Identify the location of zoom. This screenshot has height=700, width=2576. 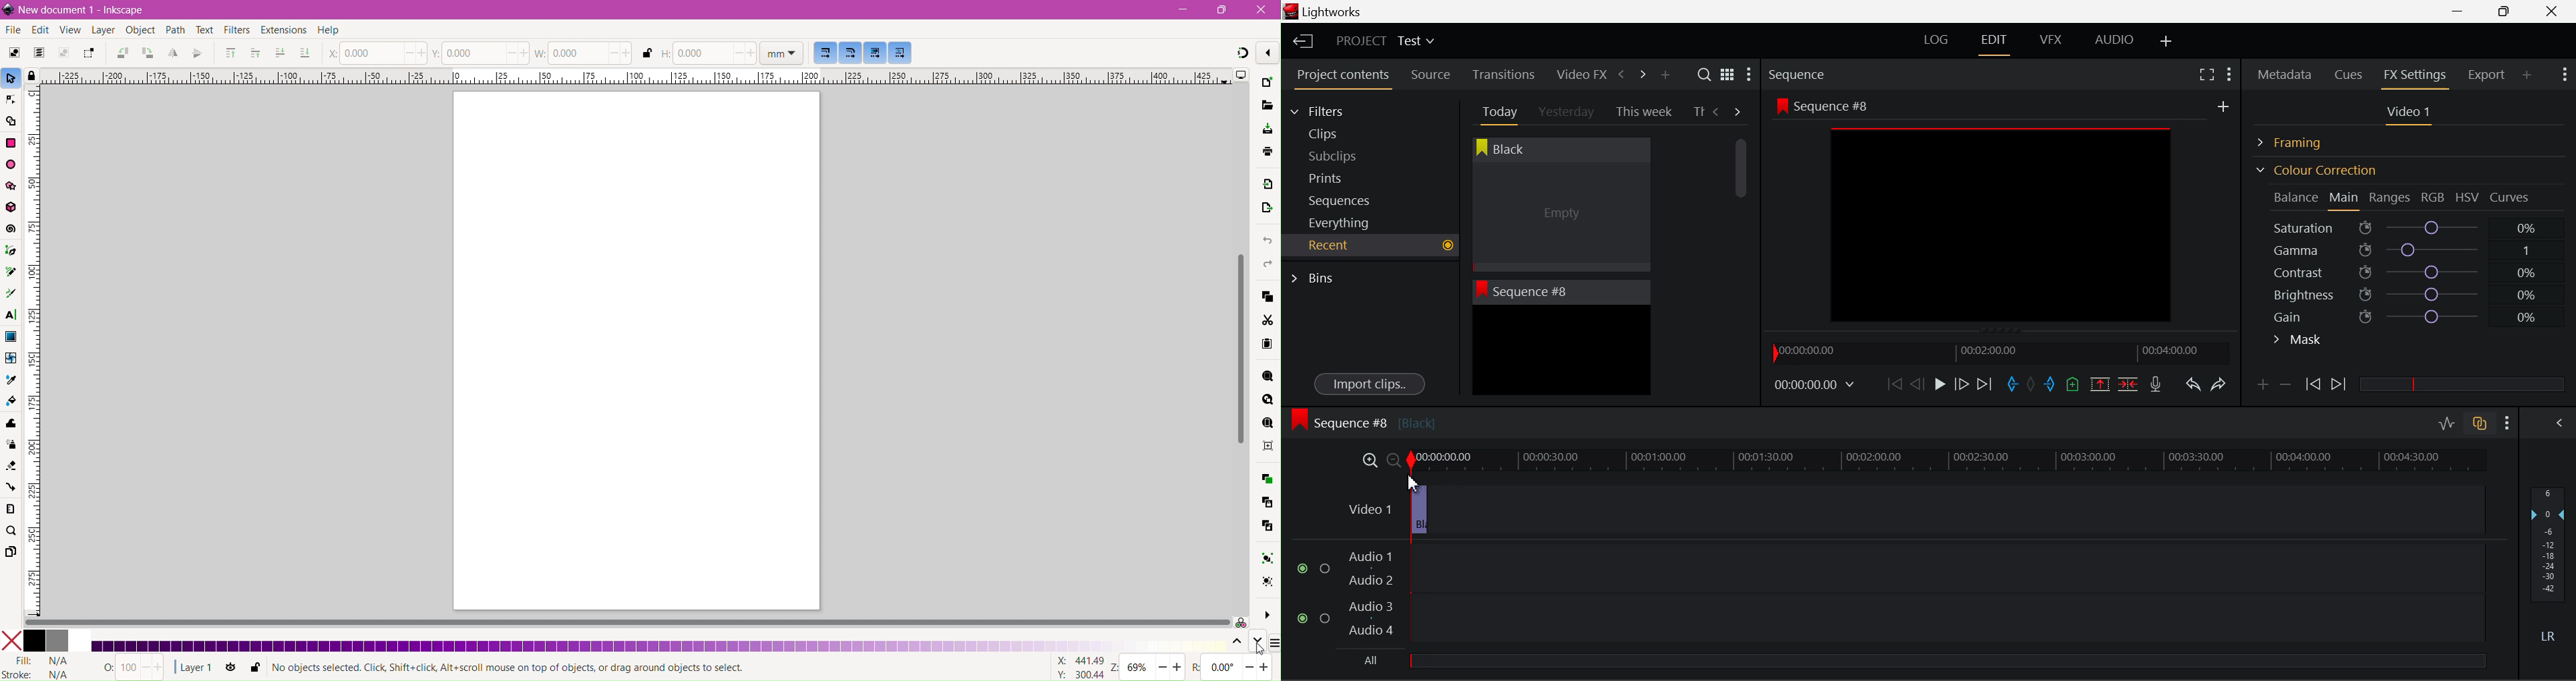
(1230, 666).